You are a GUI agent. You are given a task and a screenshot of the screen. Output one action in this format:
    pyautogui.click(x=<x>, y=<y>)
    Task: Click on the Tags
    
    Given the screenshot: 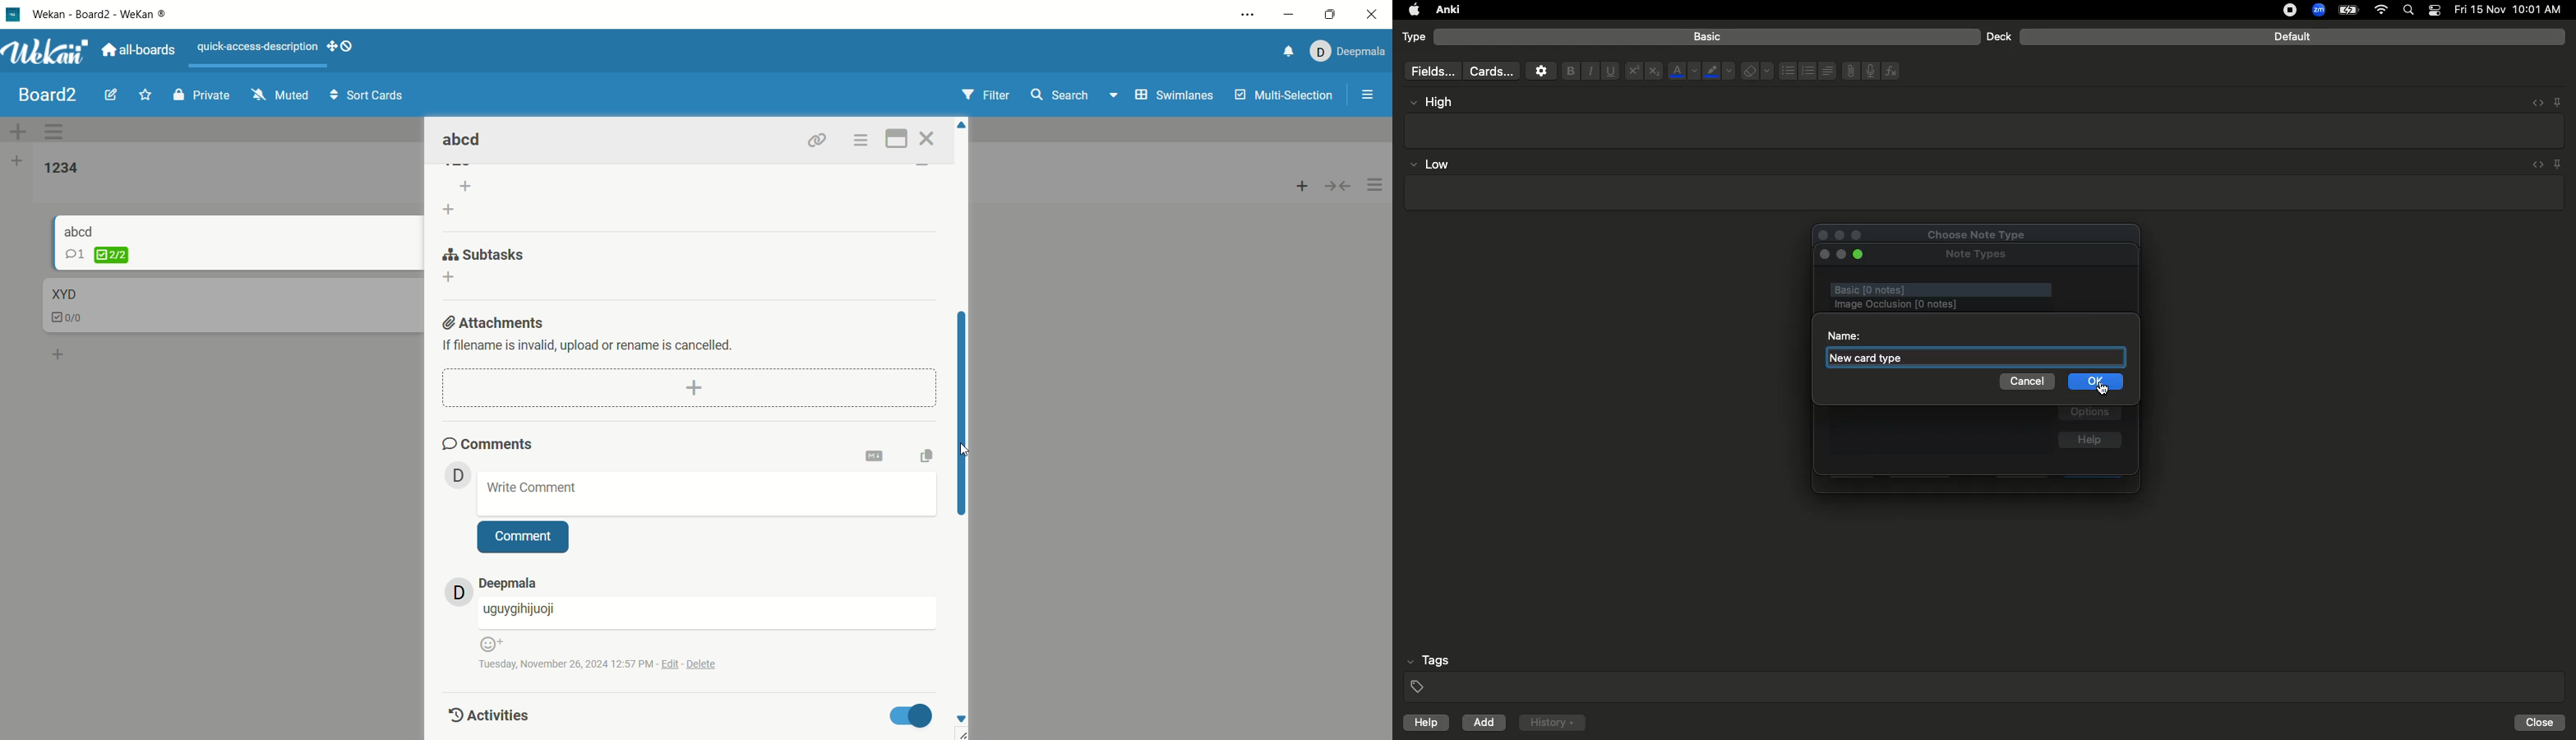 What is the action you would take?
    pyautogui.click(x=1986, y=674)
    